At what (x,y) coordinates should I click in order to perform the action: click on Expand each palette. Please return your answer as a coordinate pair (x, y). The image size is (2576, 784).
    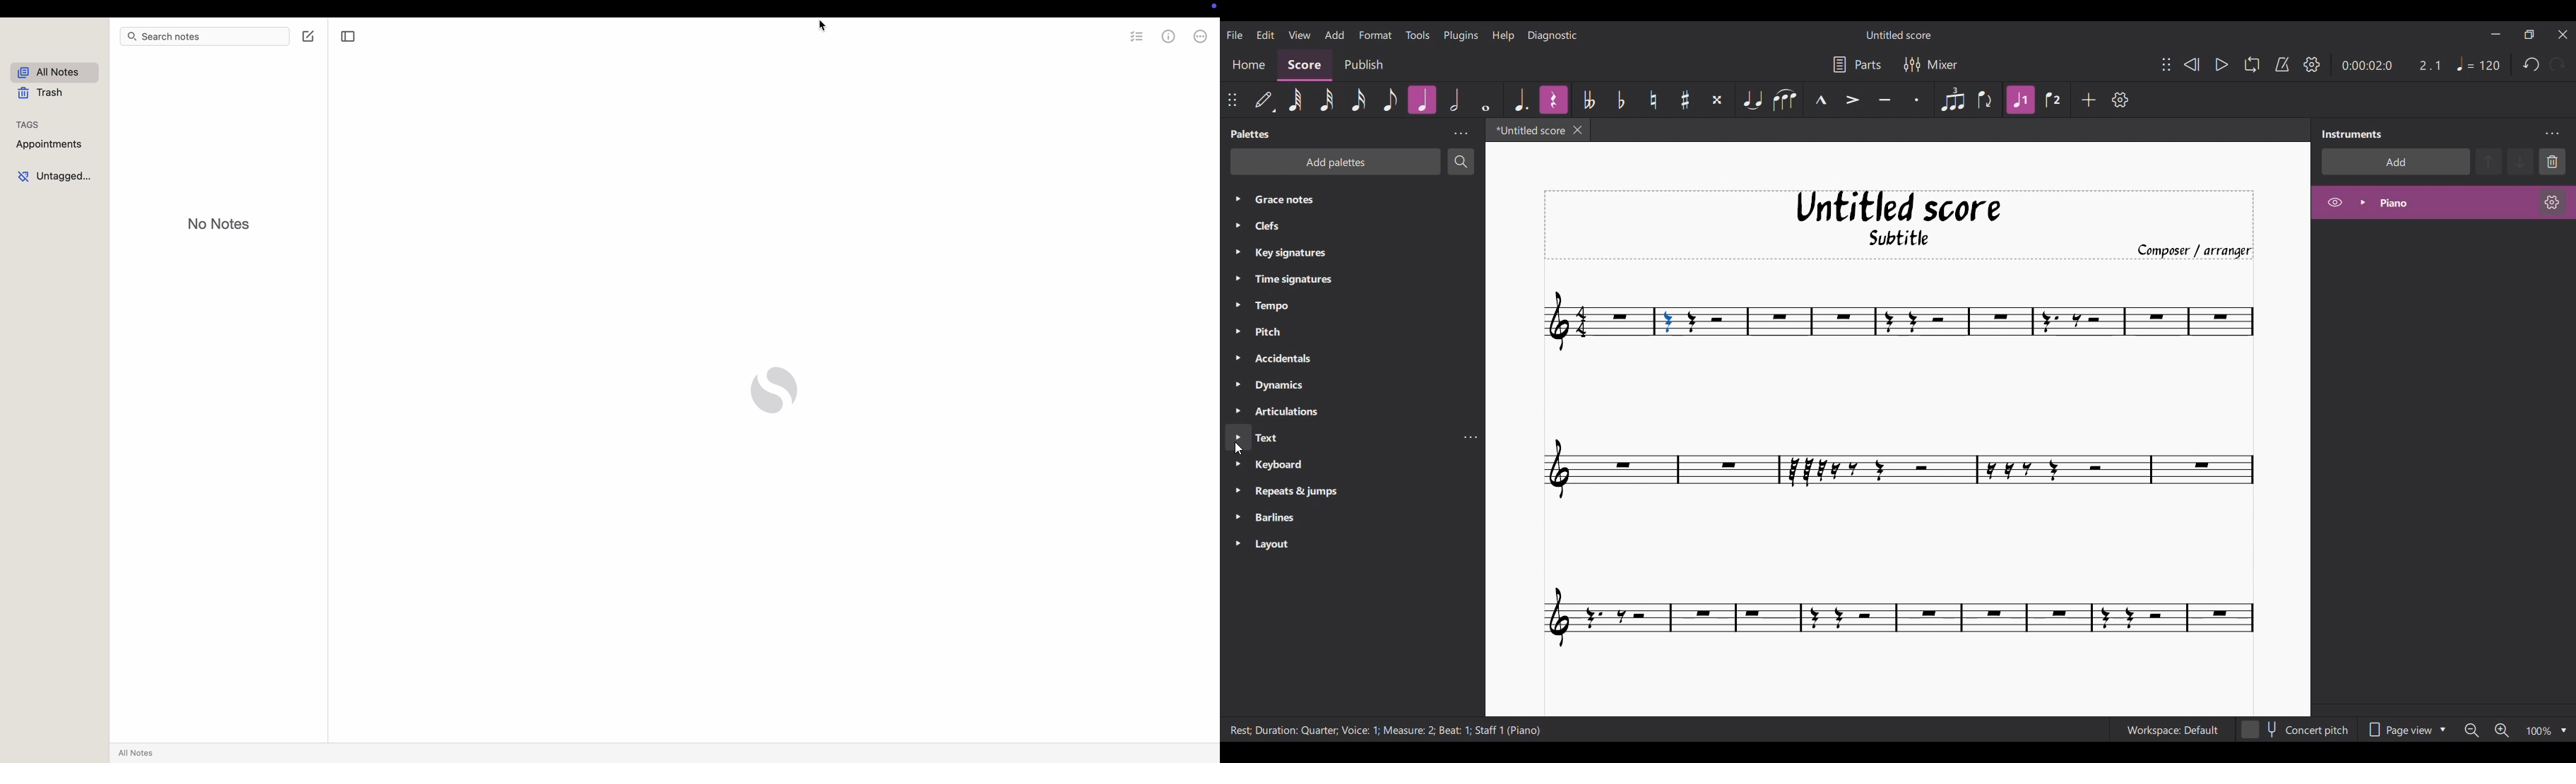
    Looking at the image, I should click on (1238, 370).